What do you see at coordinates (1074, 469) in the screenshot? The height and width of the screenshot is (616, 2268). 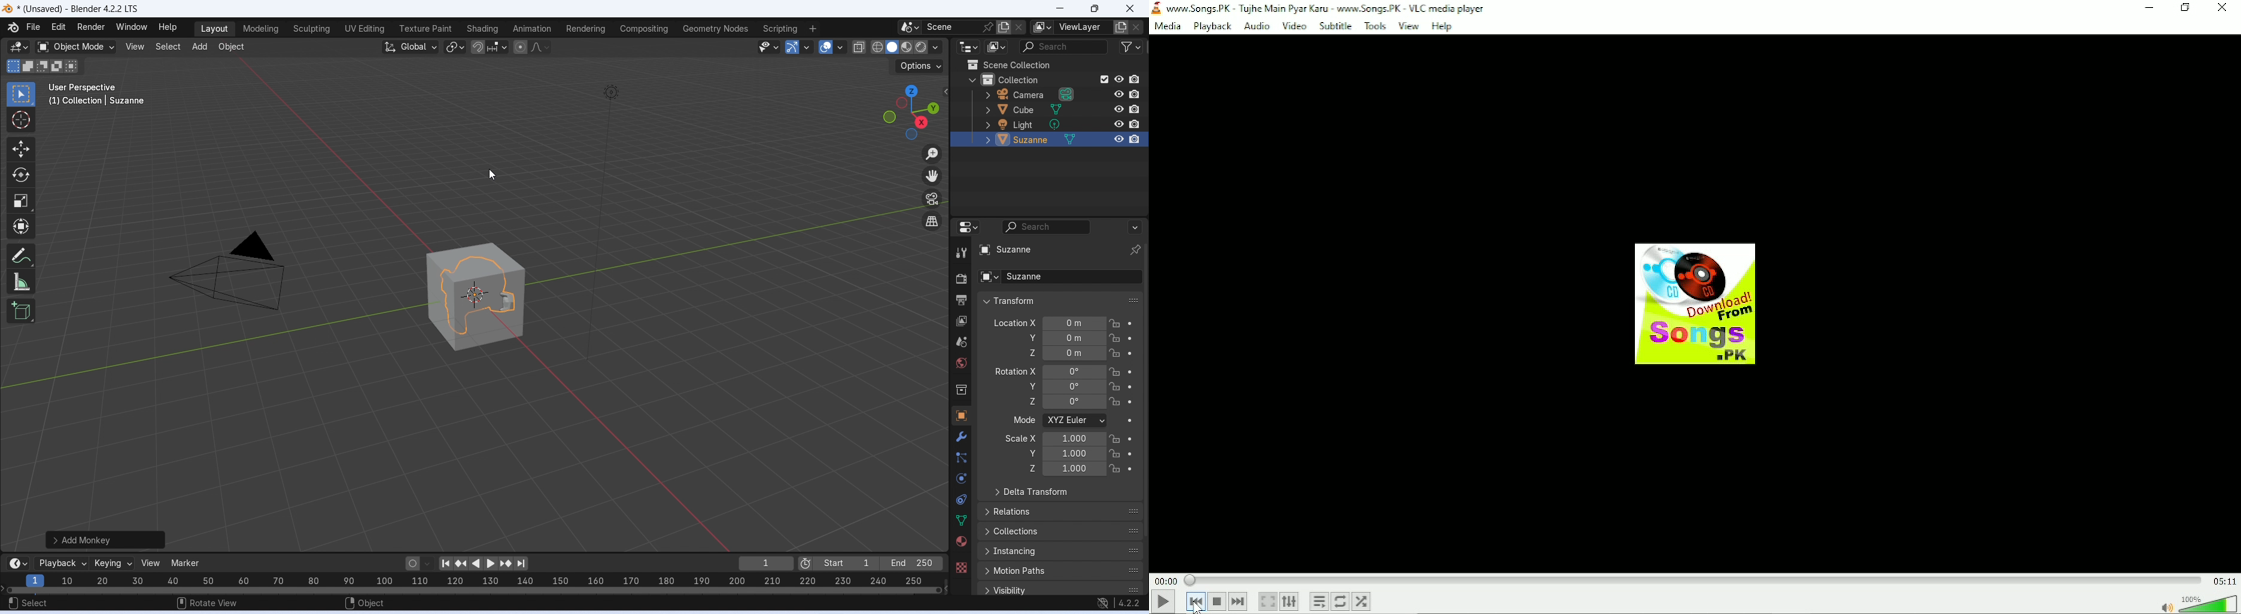 I see `scale` at bounding box center [1074, 469].